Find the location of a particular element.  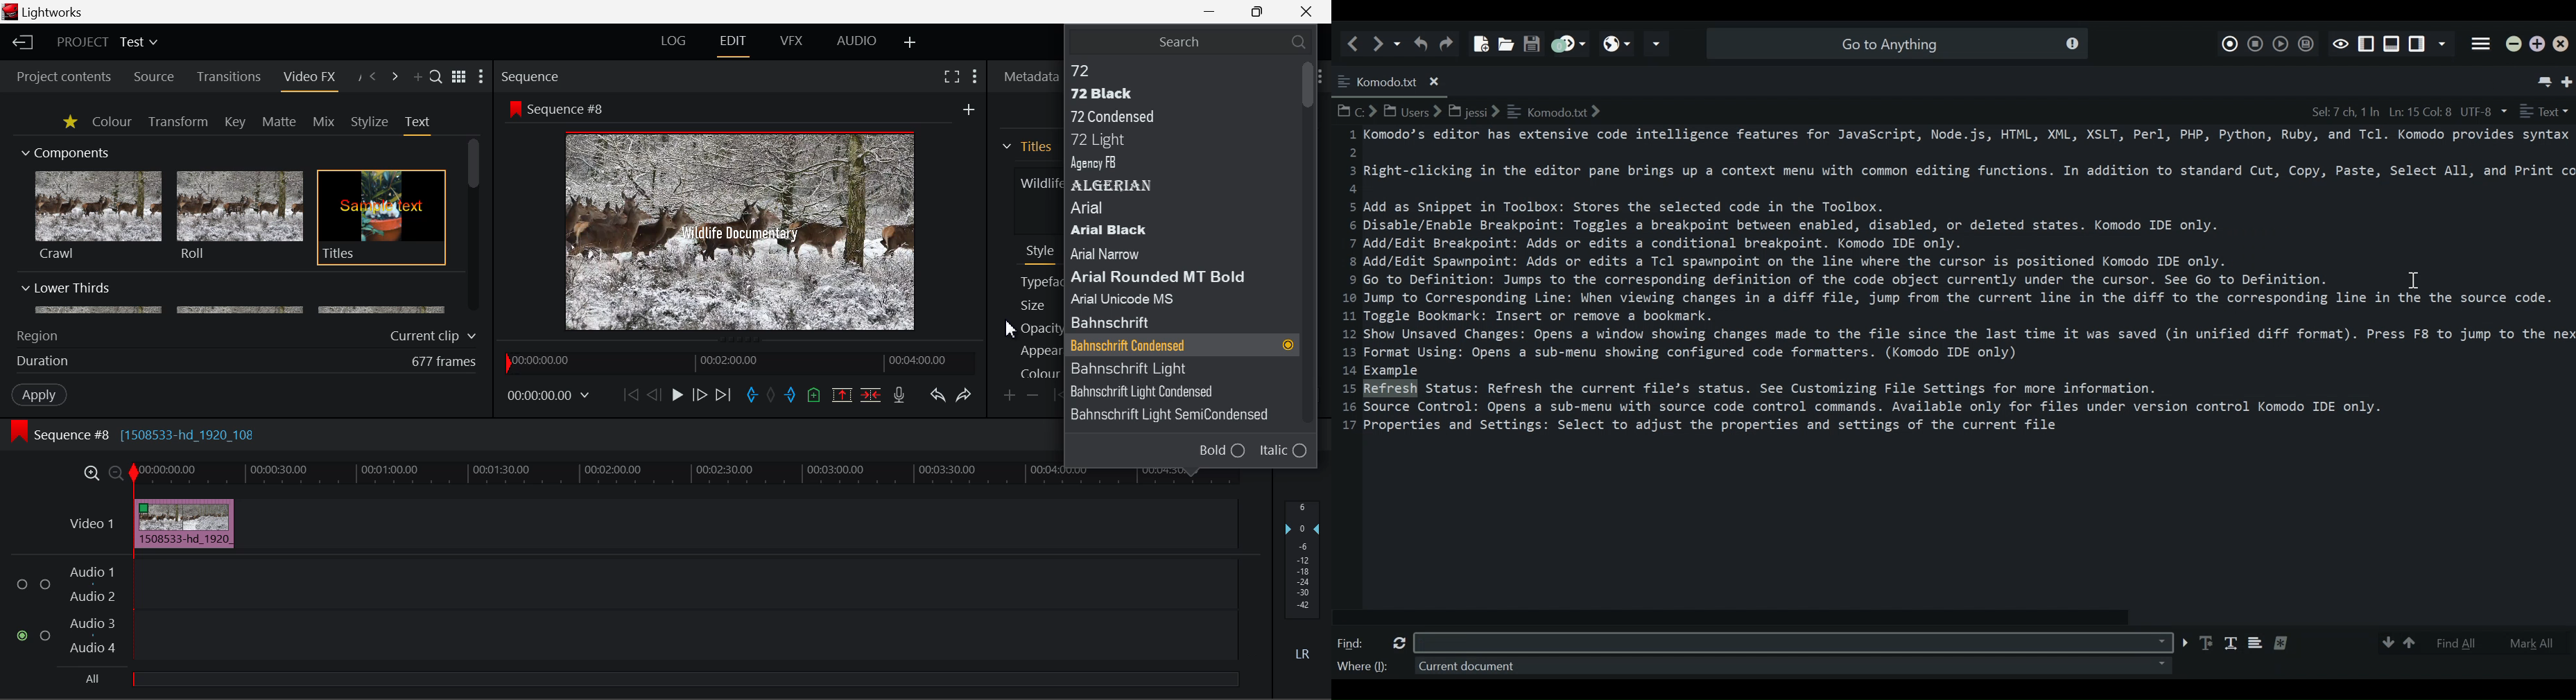

Redo is located at coordinates (965, 395).